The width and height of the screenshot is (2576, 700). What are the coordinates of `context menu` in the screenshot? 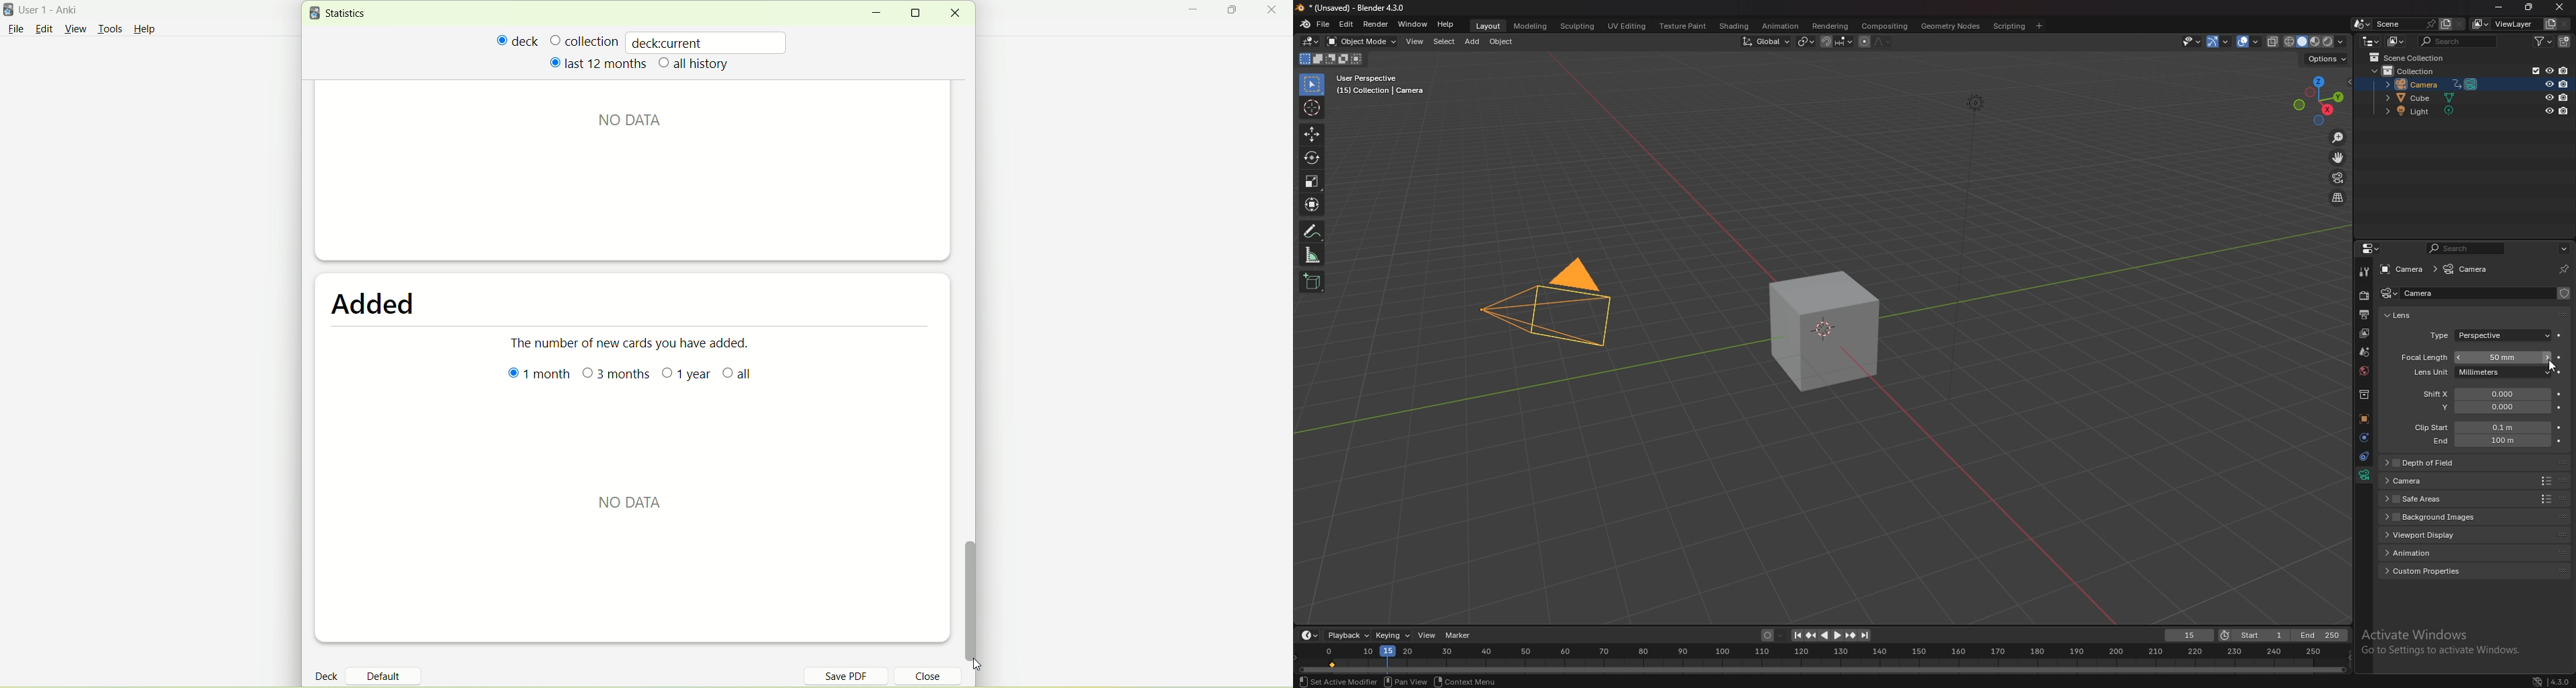 It's located at (1467, 681).